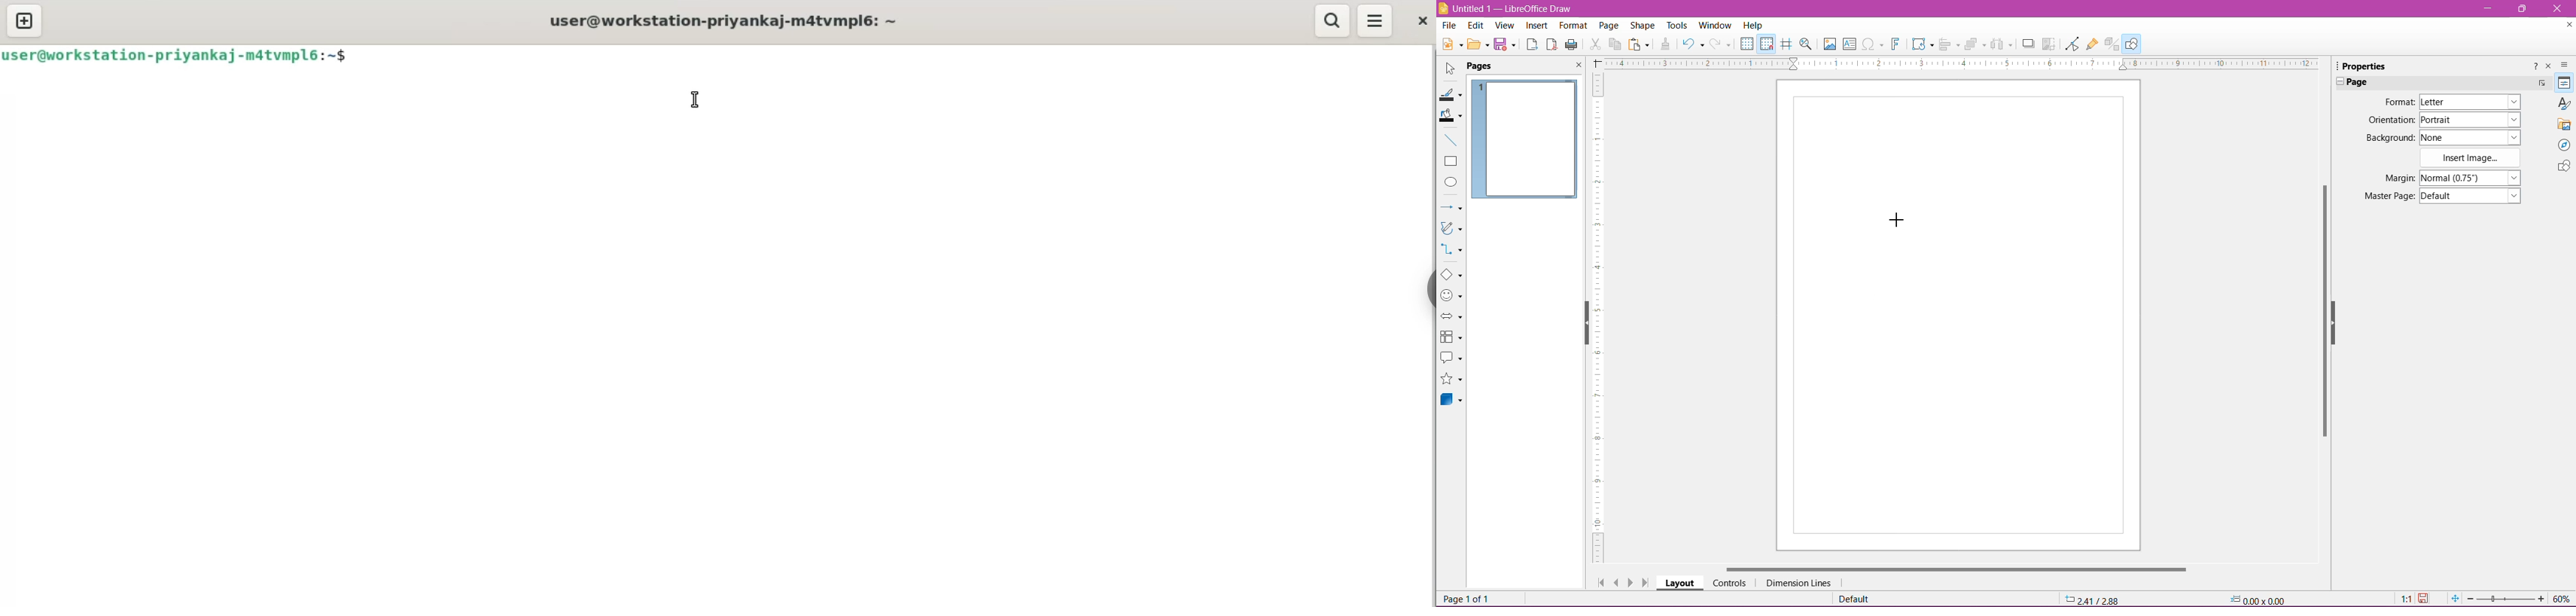  Describe the element at coordinates (2389, 138) in the screenshot. I see `Background` at that location.